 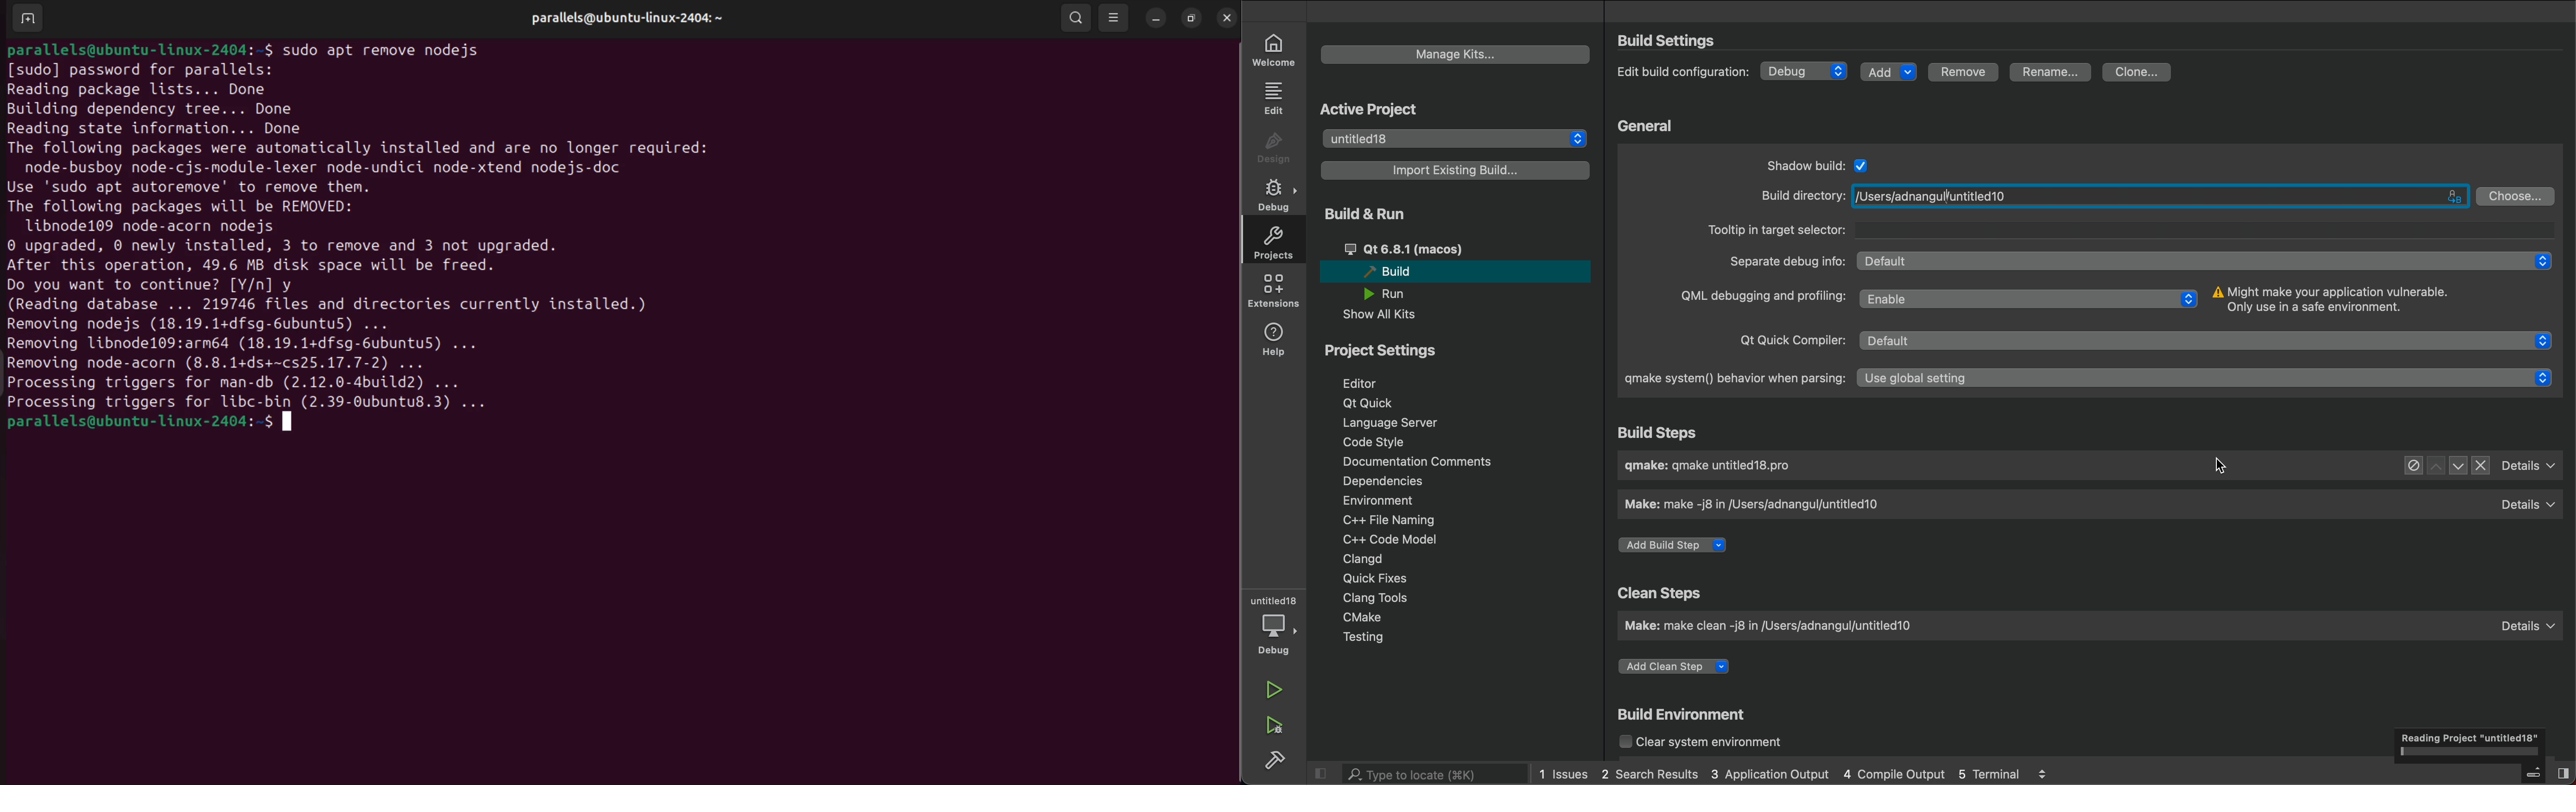 What do you see at coordinates (2411, 466) in the screenshot?
I see `Stop` at bounding box center [2411, 466].